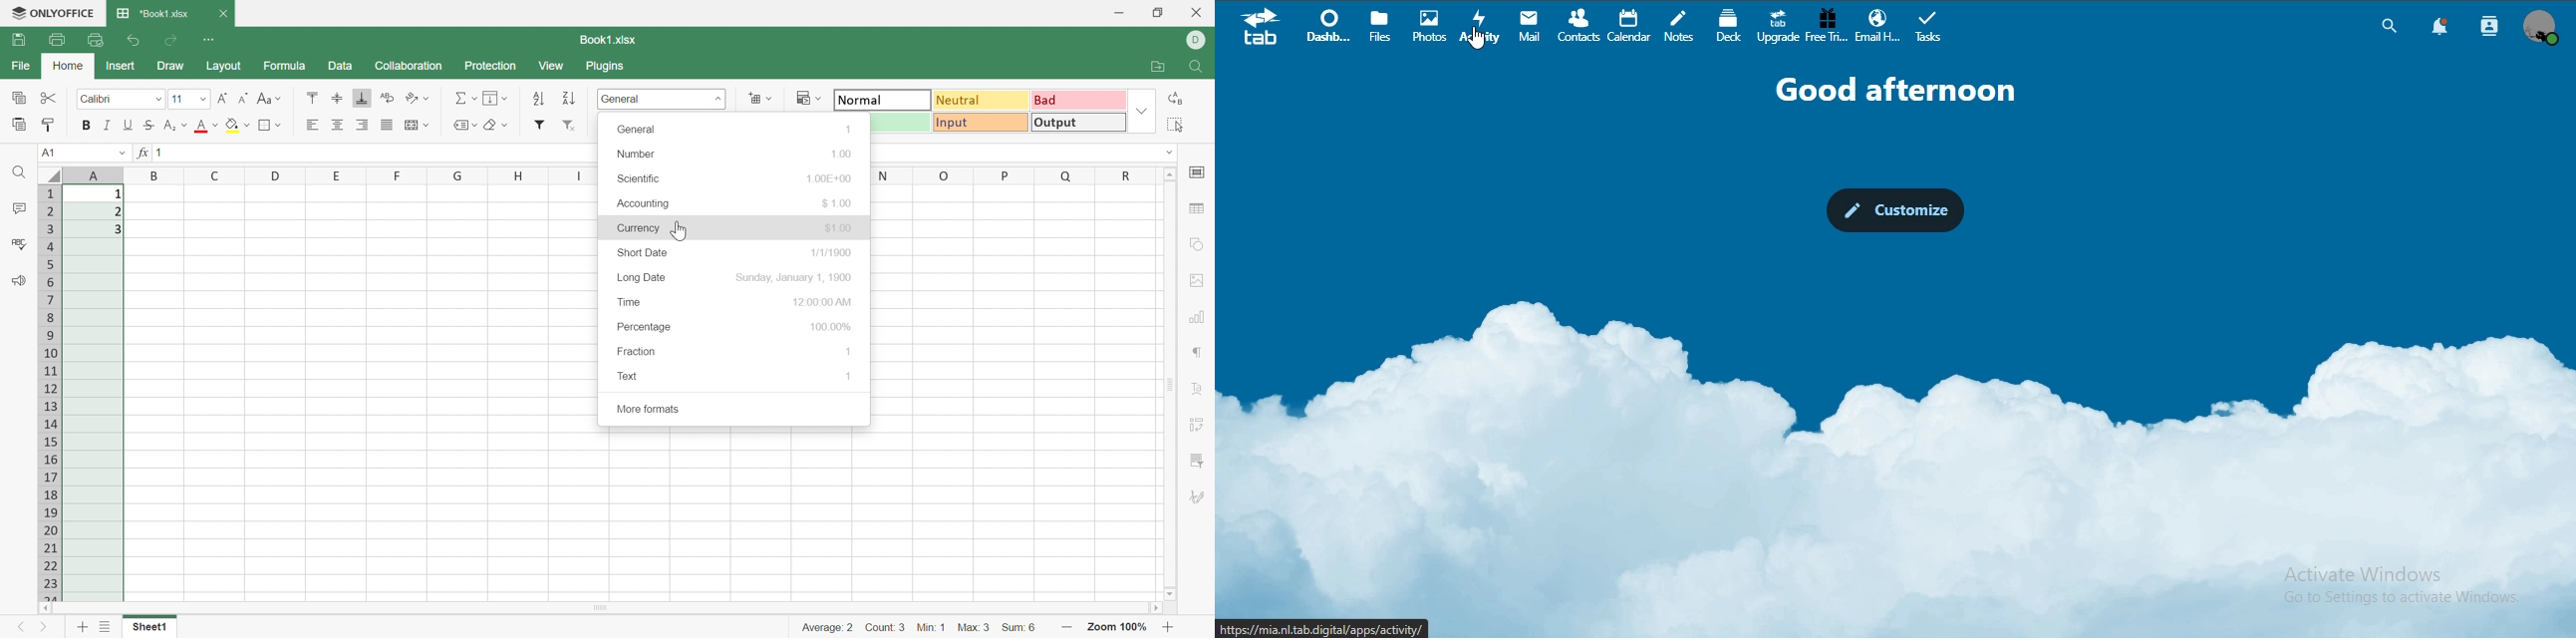  What do you see at coordinates (1193, 278) in the screenshot?
I see `Image settings` at bounding box center [1193, 278].